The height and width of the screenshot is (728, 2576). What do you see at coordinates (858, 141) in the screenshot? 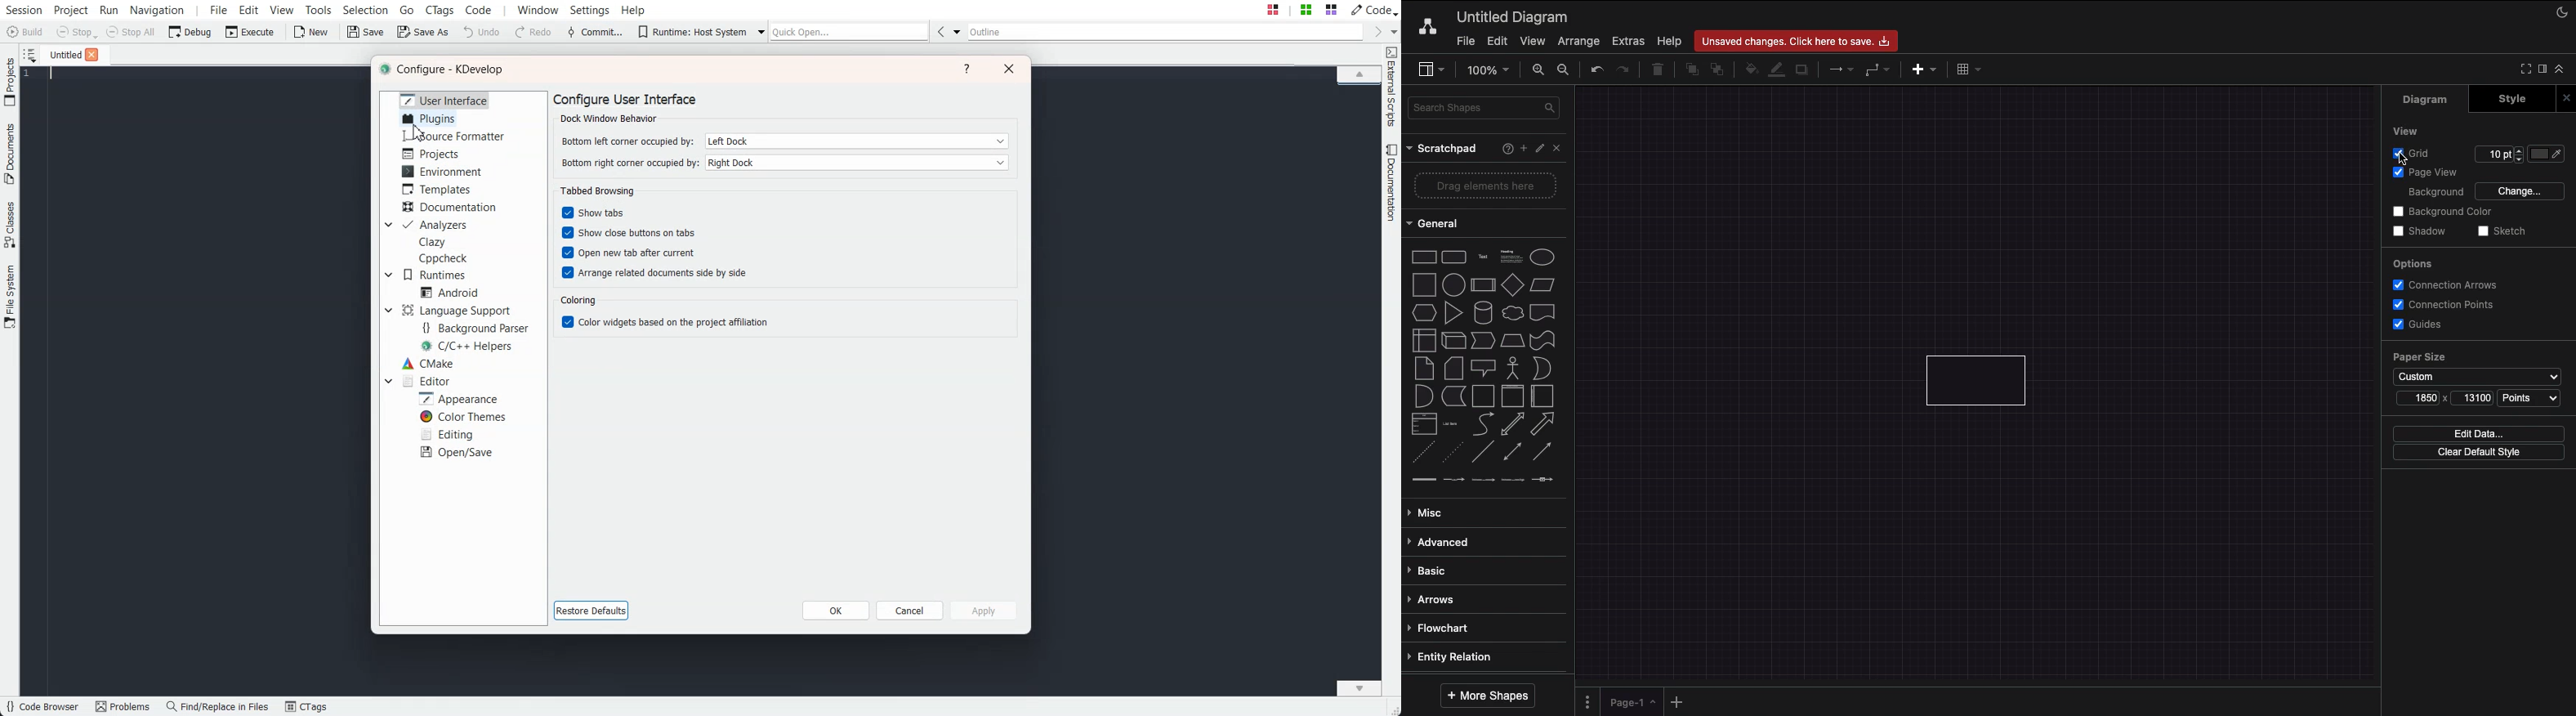
I see `Left Dock` at bounding box center [858, 141].